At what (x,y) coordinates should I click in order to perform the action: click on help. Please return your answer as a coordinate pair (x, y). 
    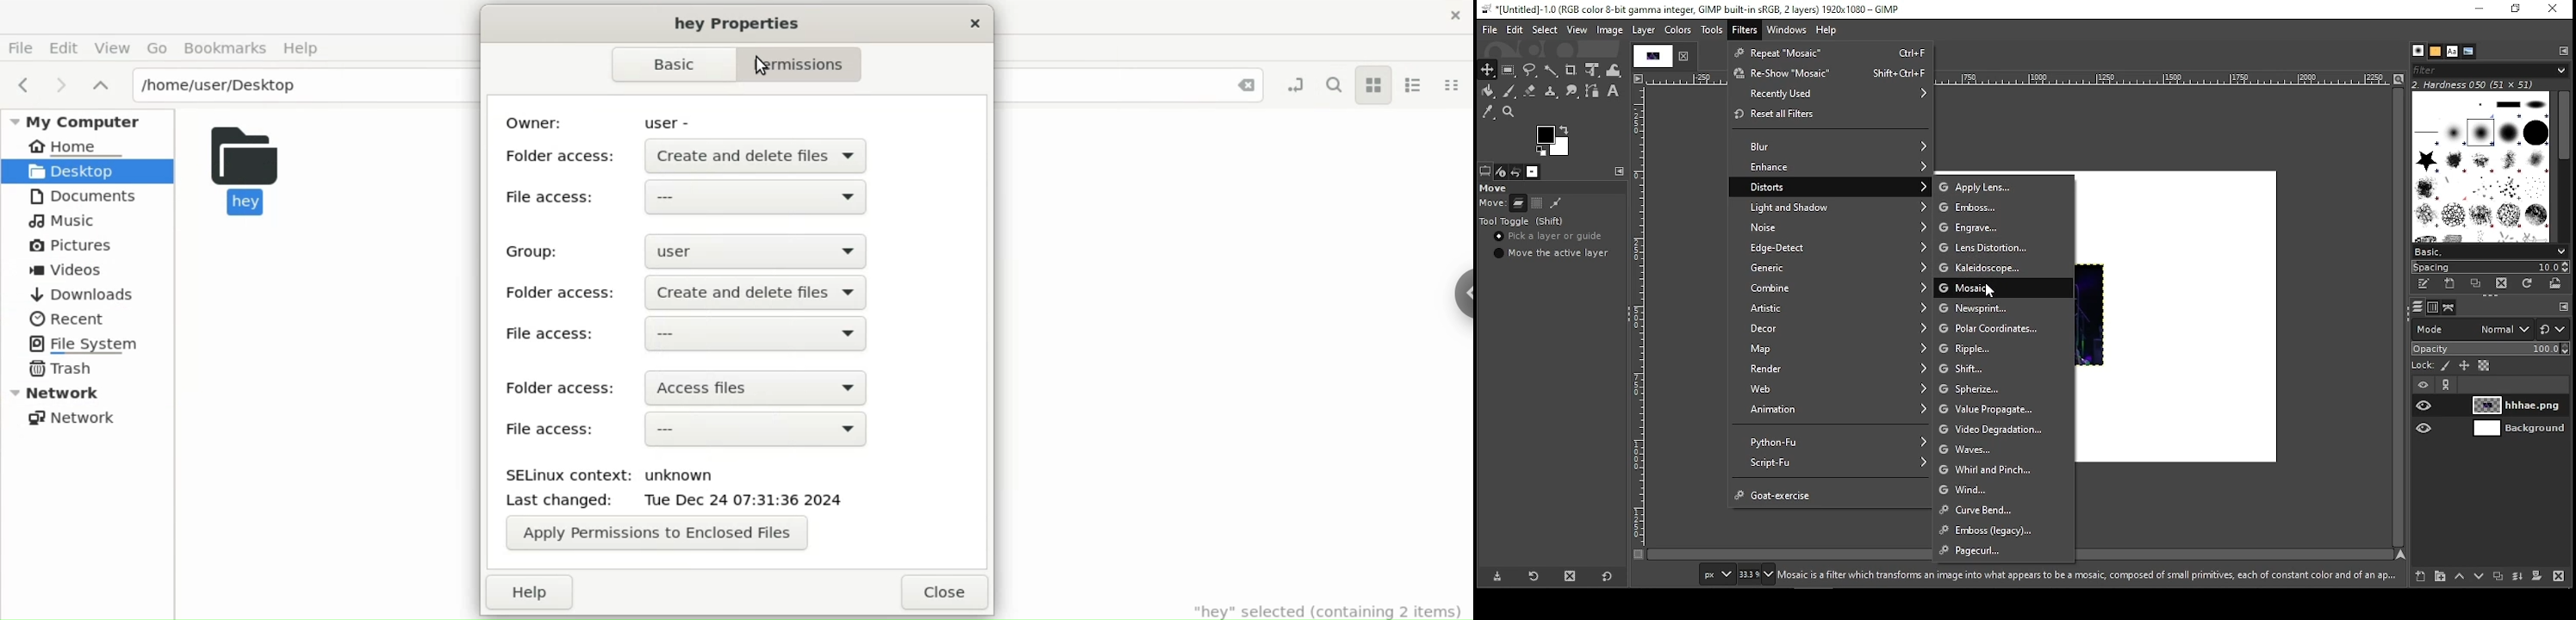
    Looking at the image, I should click on (1826, 31).